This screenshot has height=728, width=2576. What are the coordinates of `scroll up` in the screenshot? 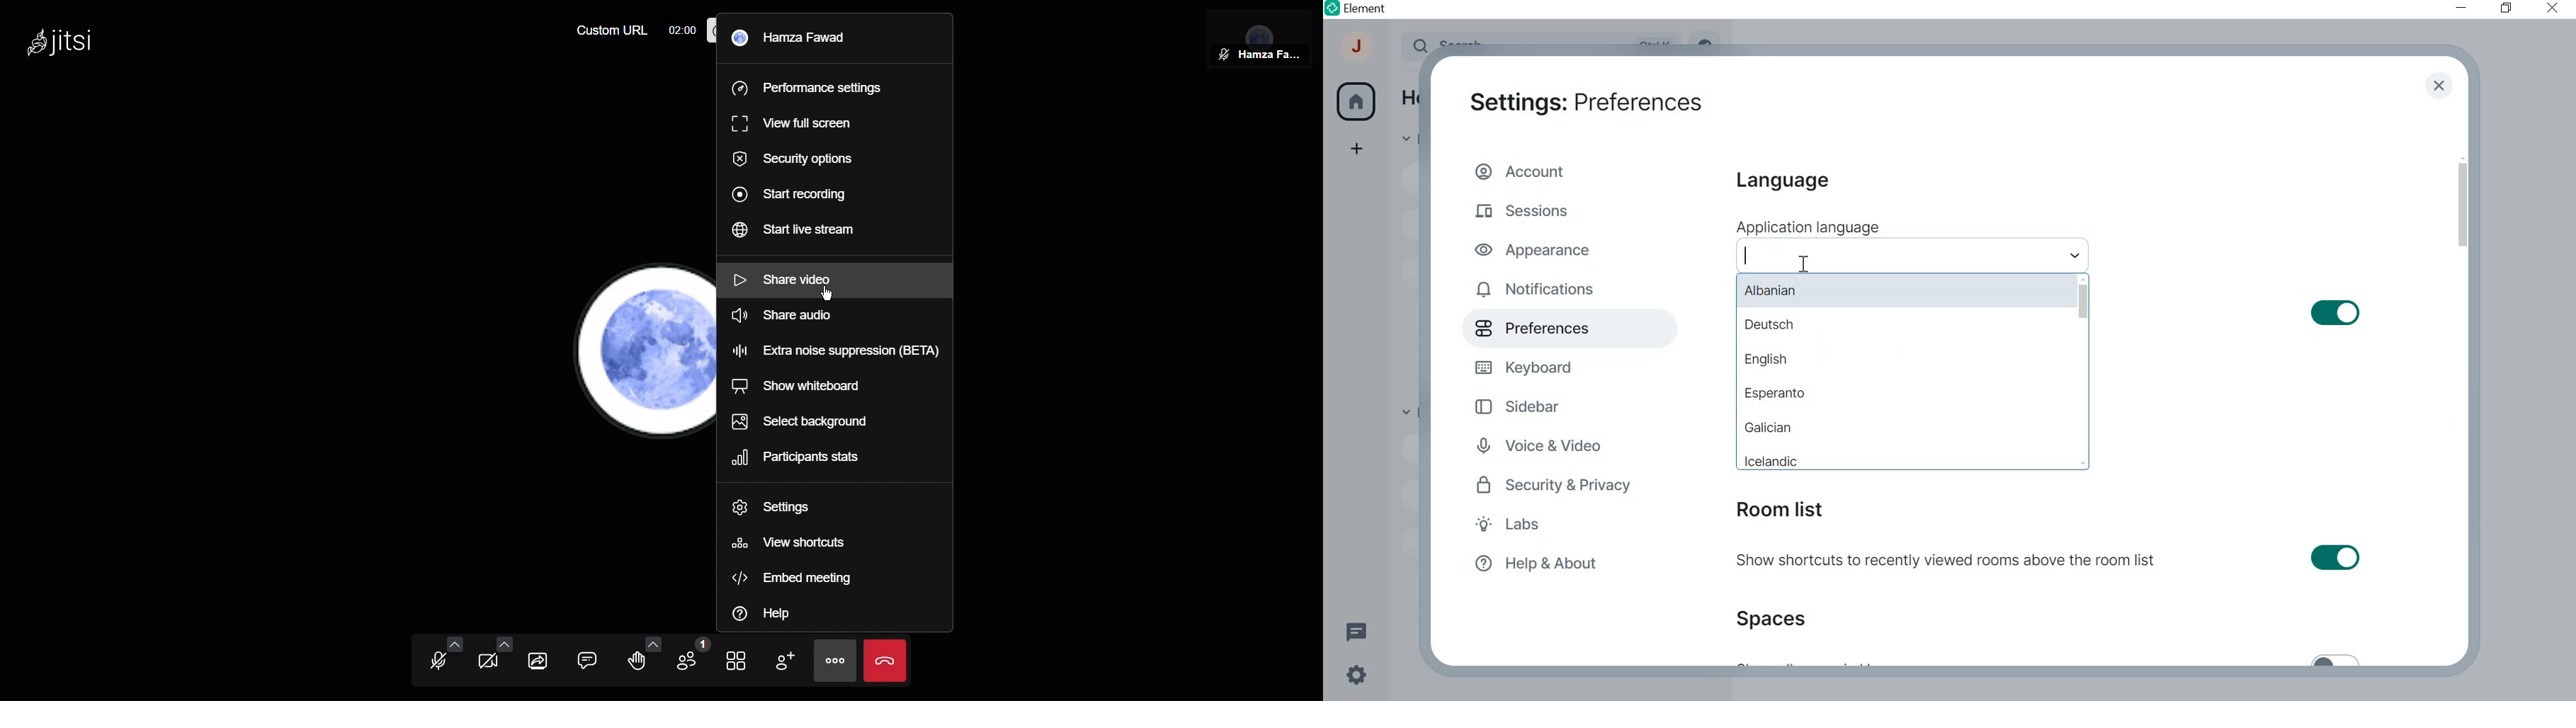 It's located at (2082, 277).